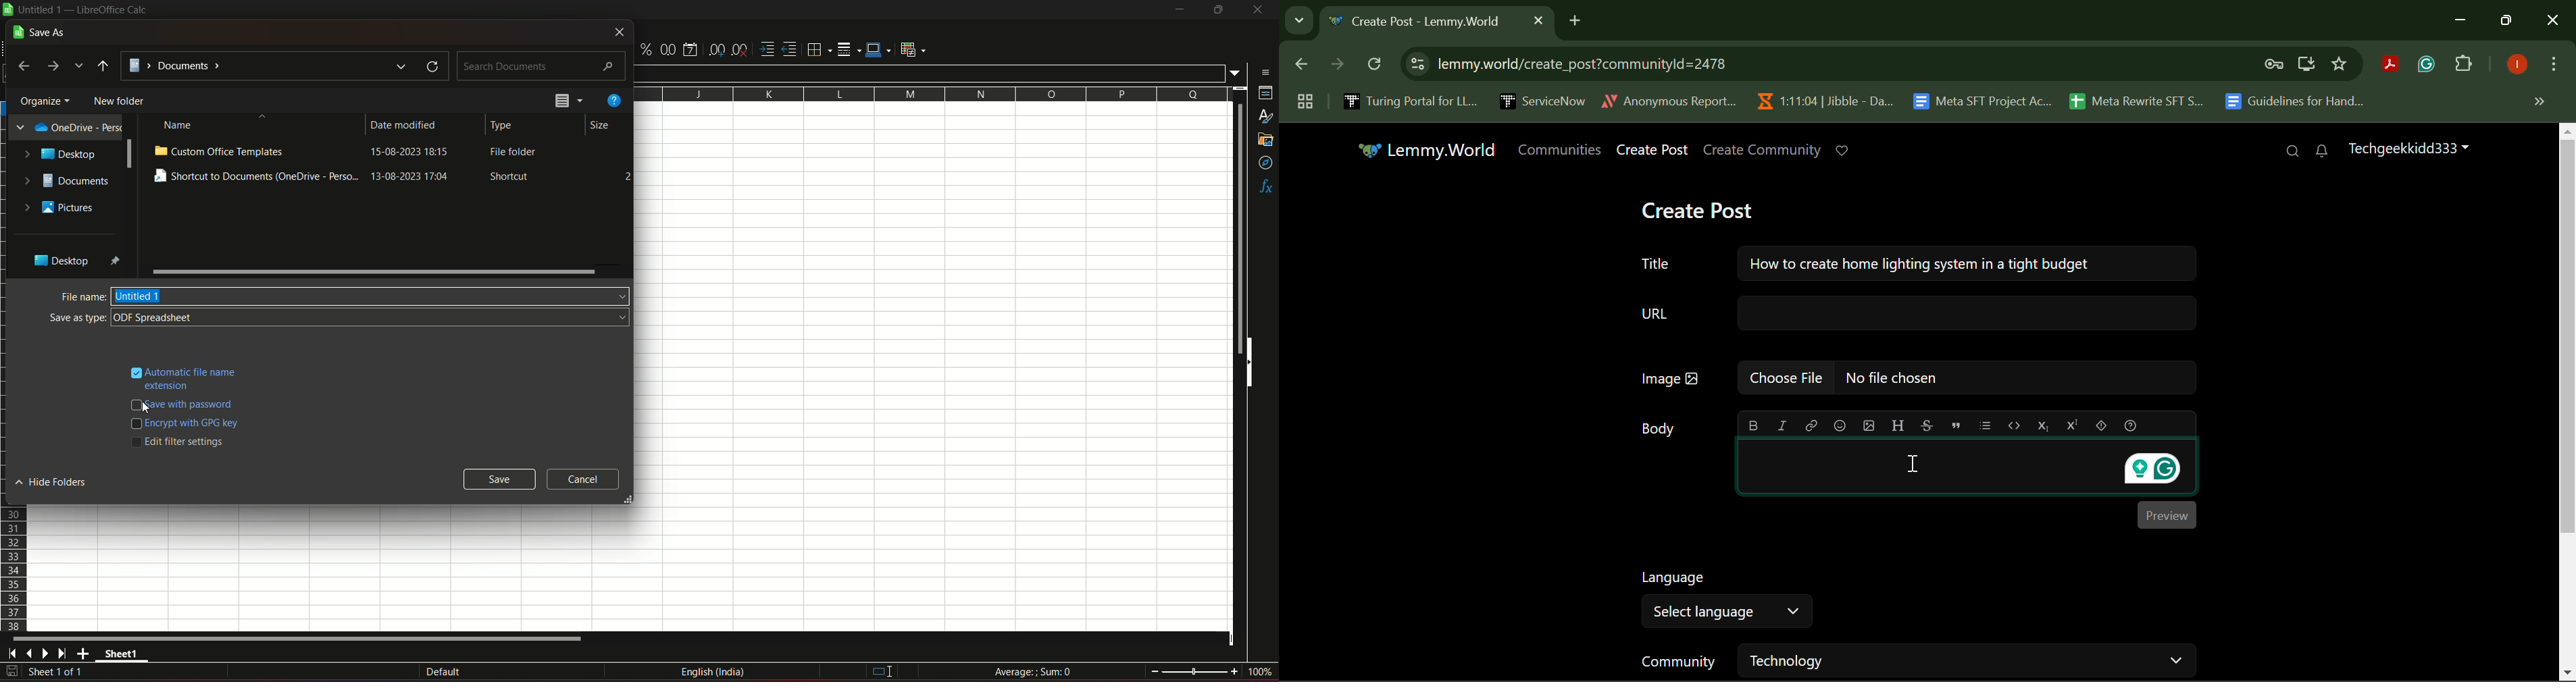 This screenshot has height=700, width=2576. What do you see at coordinates (1305, 101) in the screenshot?
I see `Group Tabs` at bounding box center [1305, 101].